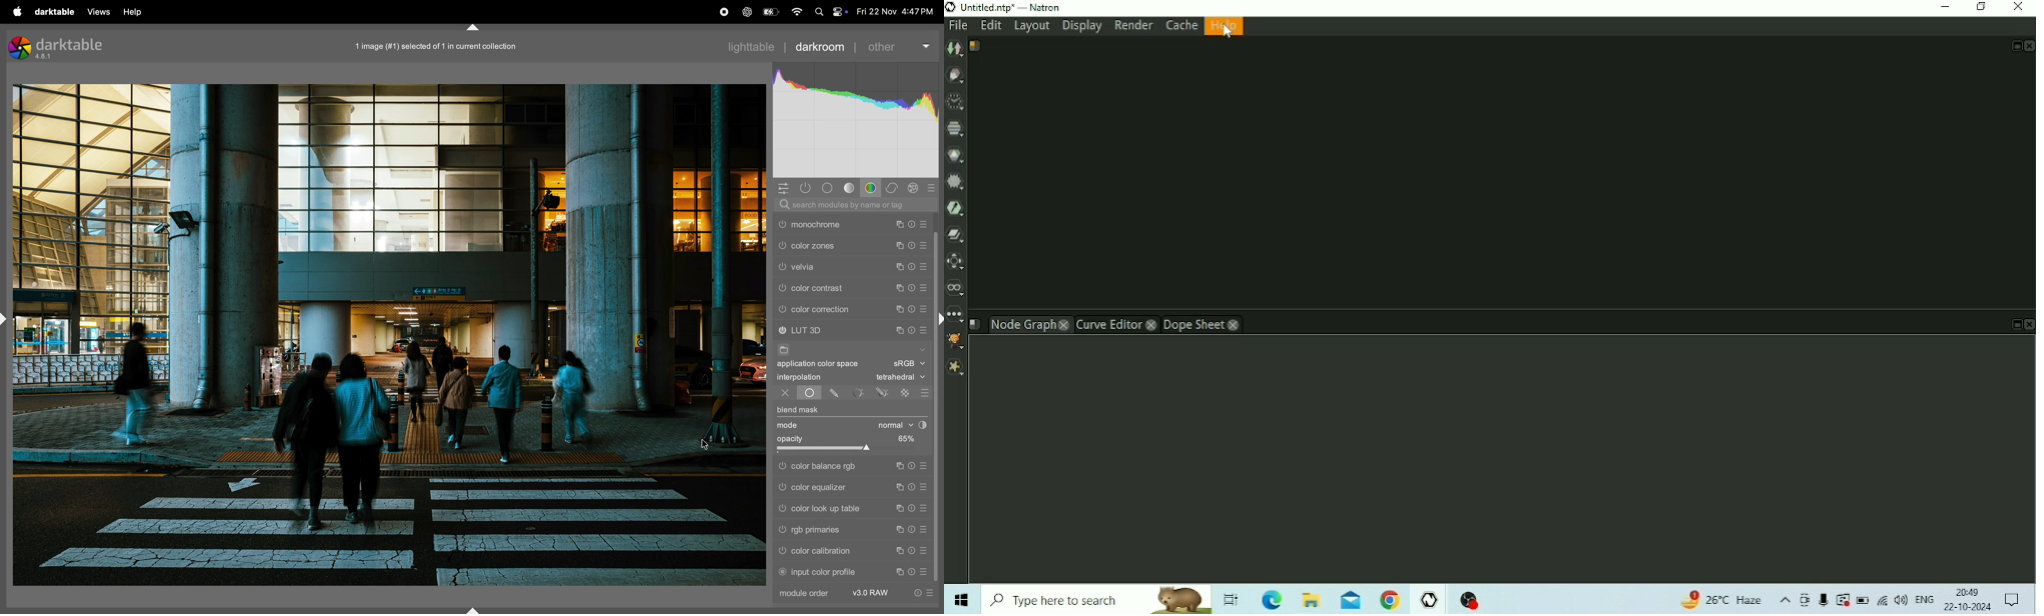 This screenshot has width=2044, height=616. I want to click on others, so click(900, 45).